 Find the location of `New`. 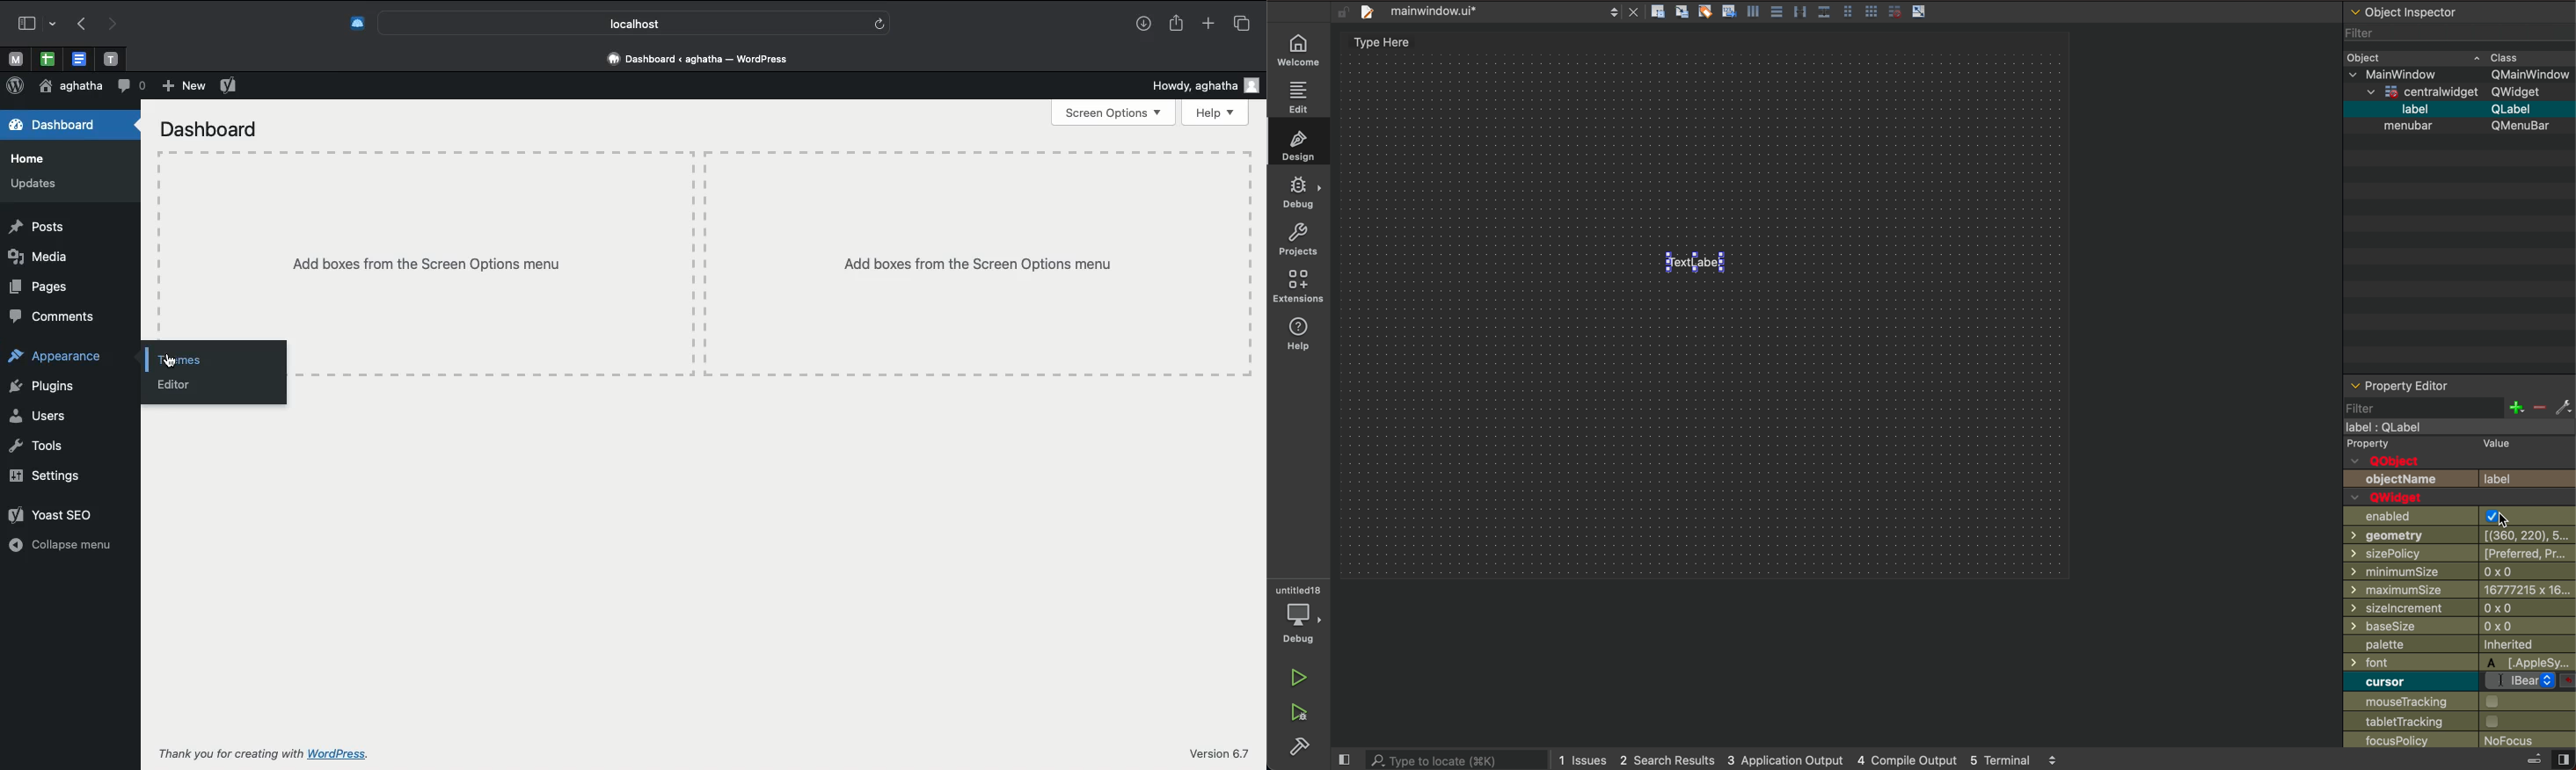

New is located at coordinates (181, 87).